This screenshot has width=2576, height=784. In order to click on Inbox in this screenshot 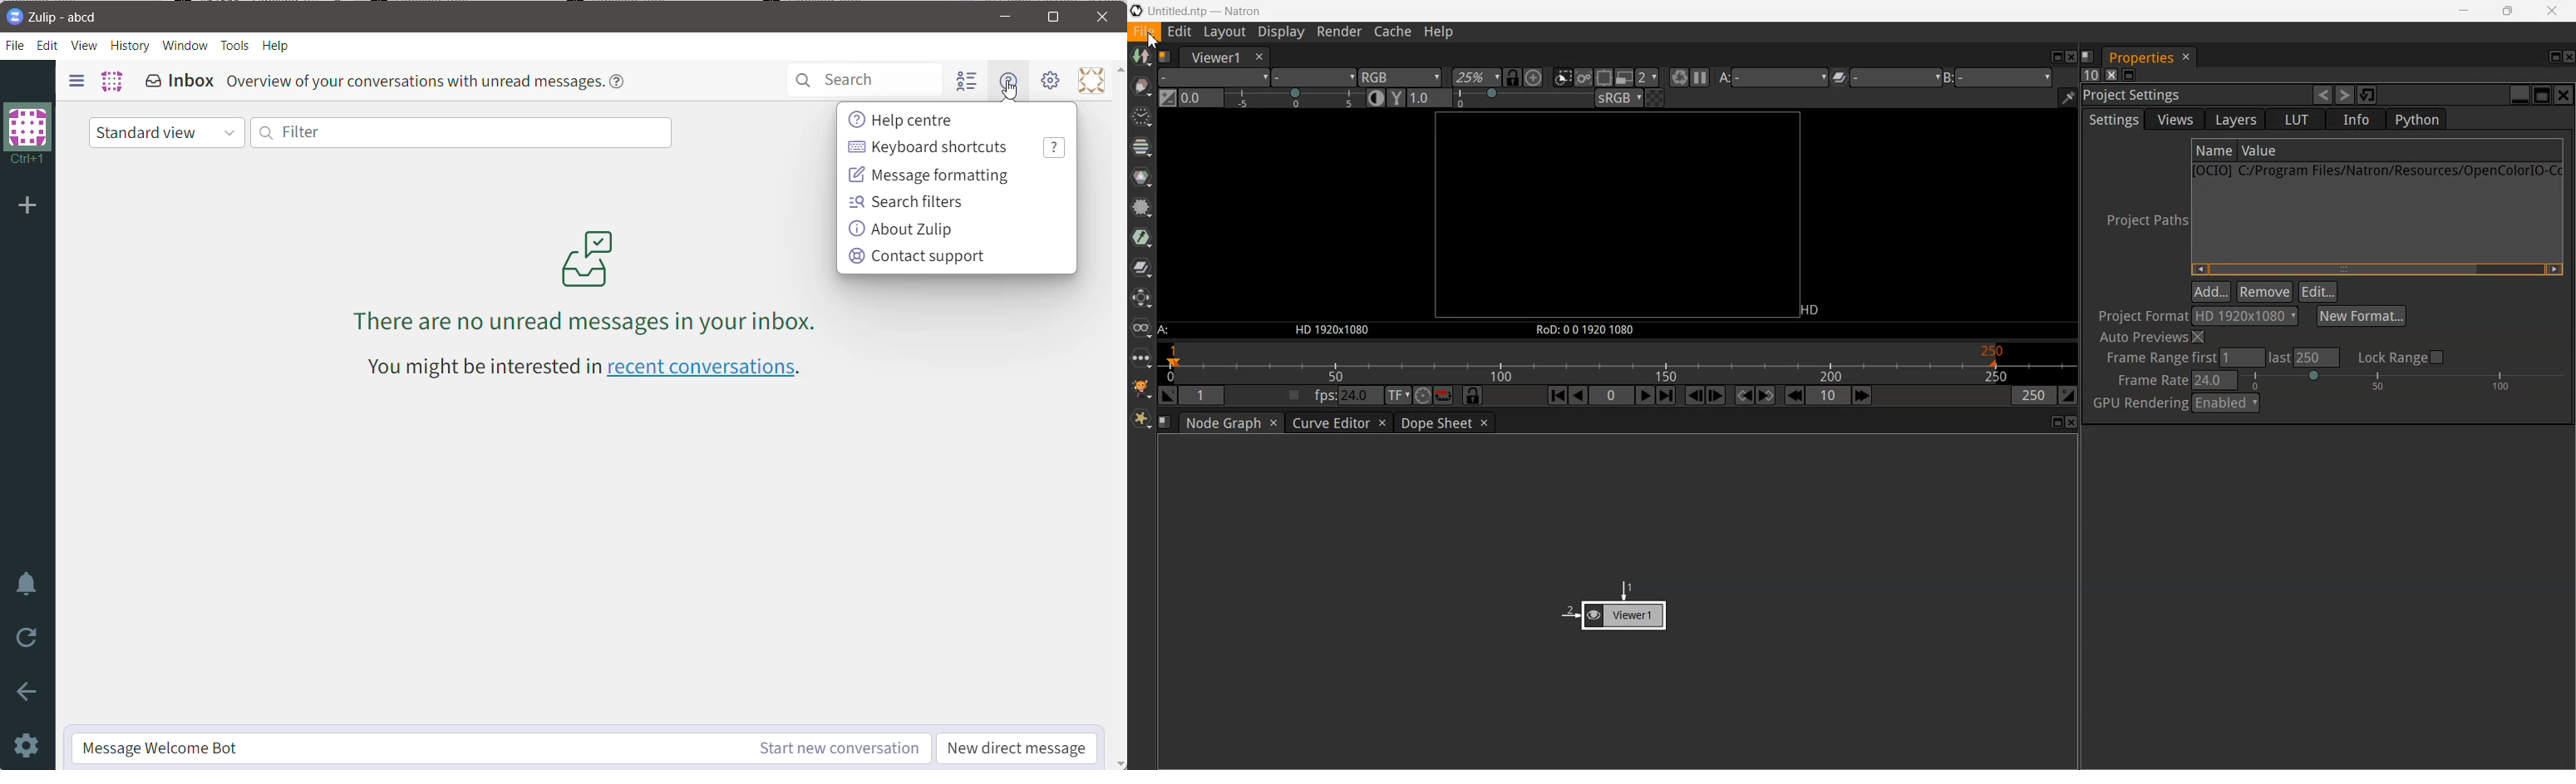, I will do `click(180, 81)`.